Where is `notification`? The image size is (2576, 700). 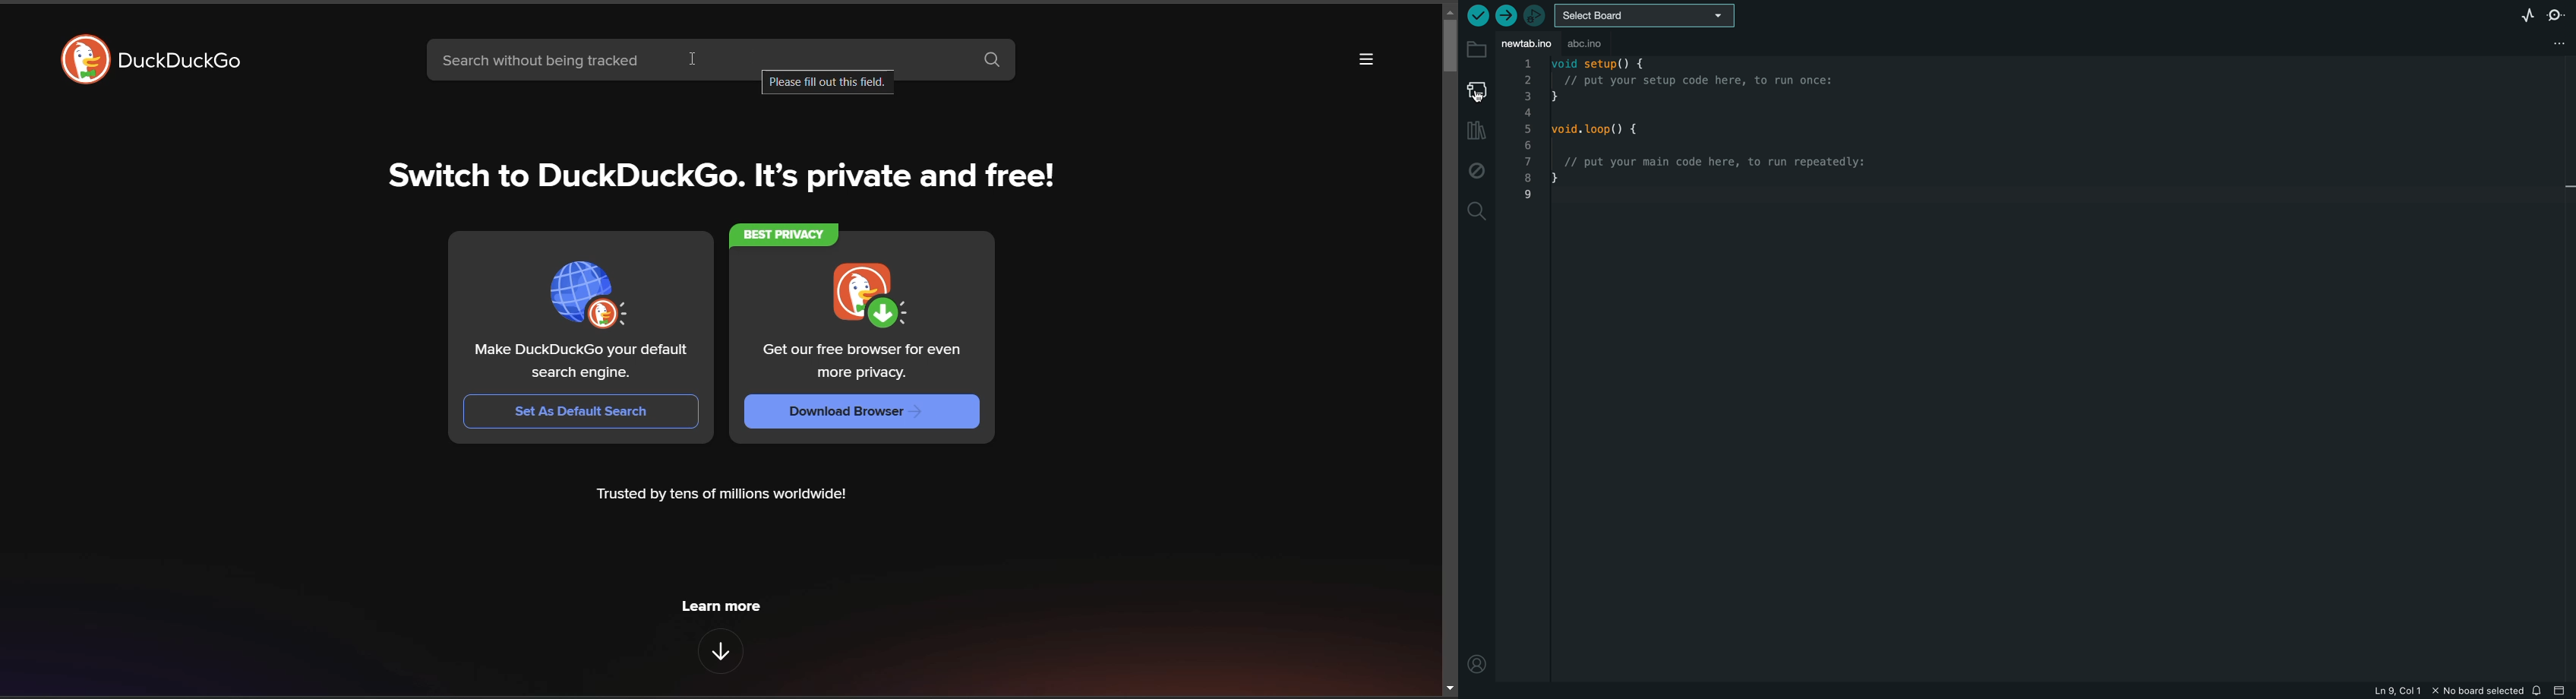
notification is located at coordinates (2538, 690).